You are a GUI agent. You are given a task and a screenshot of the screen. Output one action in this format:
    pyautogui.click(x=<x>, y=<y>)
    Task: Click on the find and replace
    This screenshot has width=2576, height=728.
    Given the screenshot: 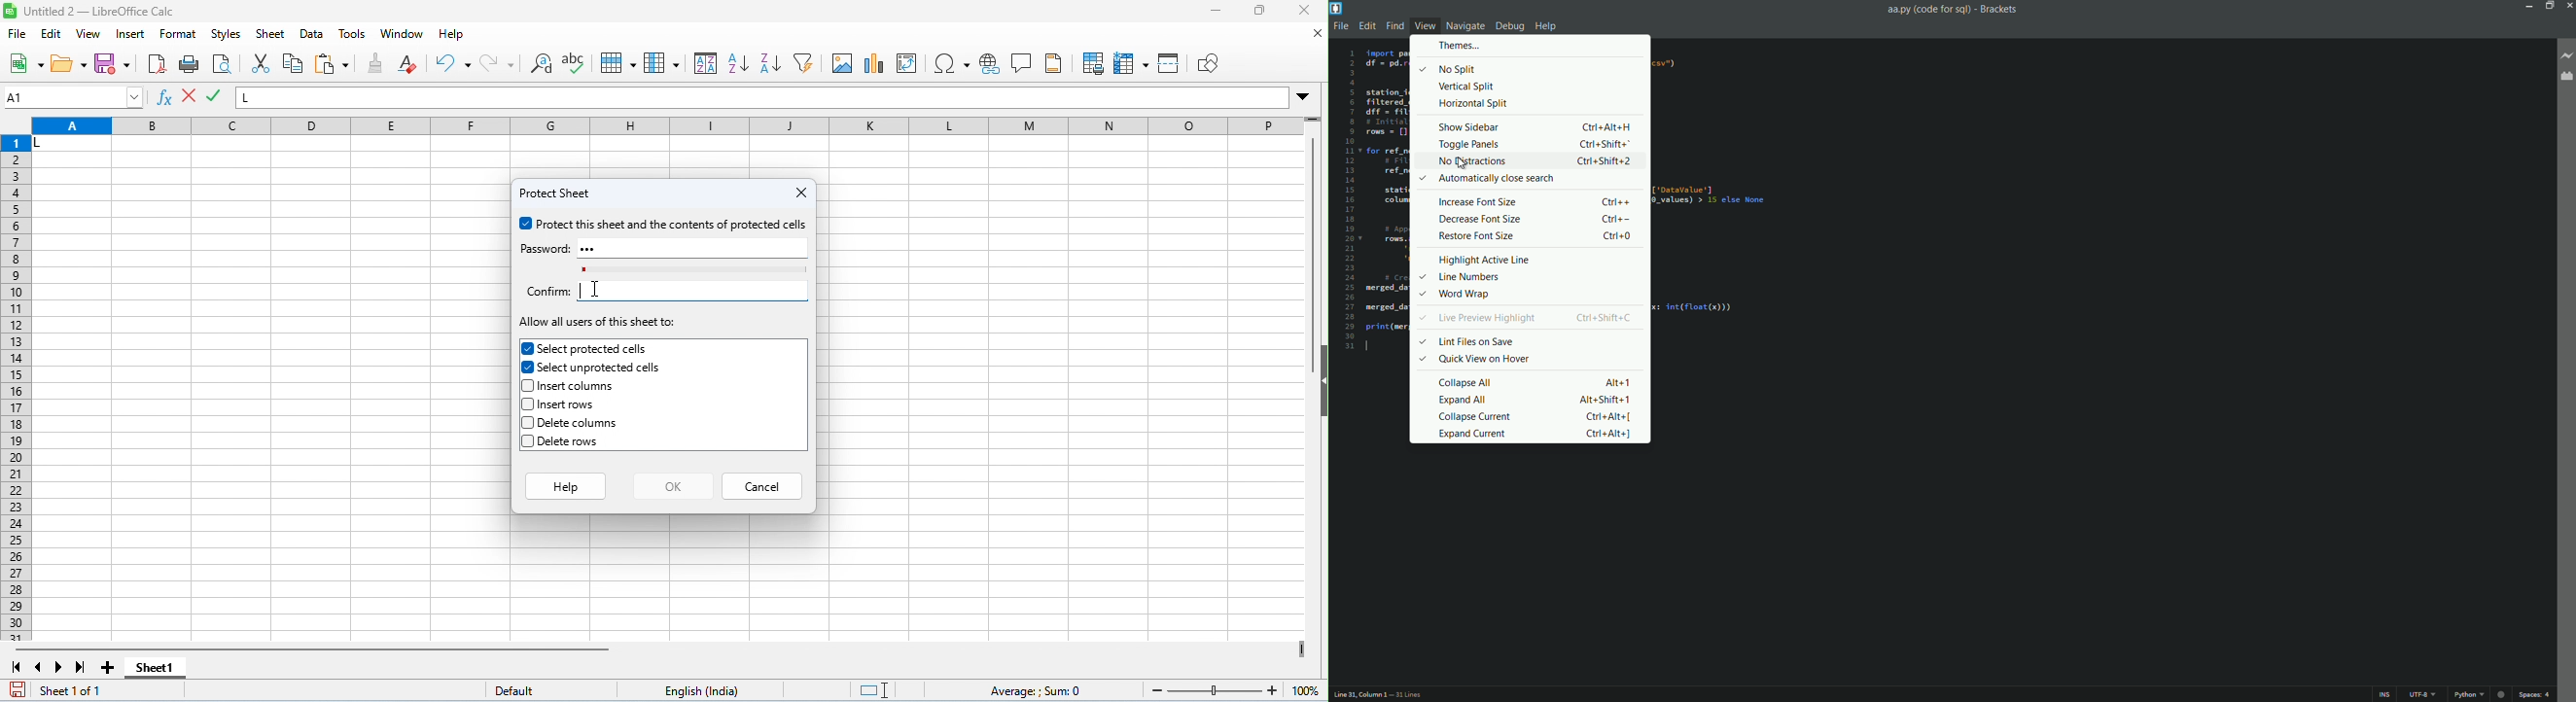 What is the action you would take?
    pyautogui.click(x=544, y=65)
    